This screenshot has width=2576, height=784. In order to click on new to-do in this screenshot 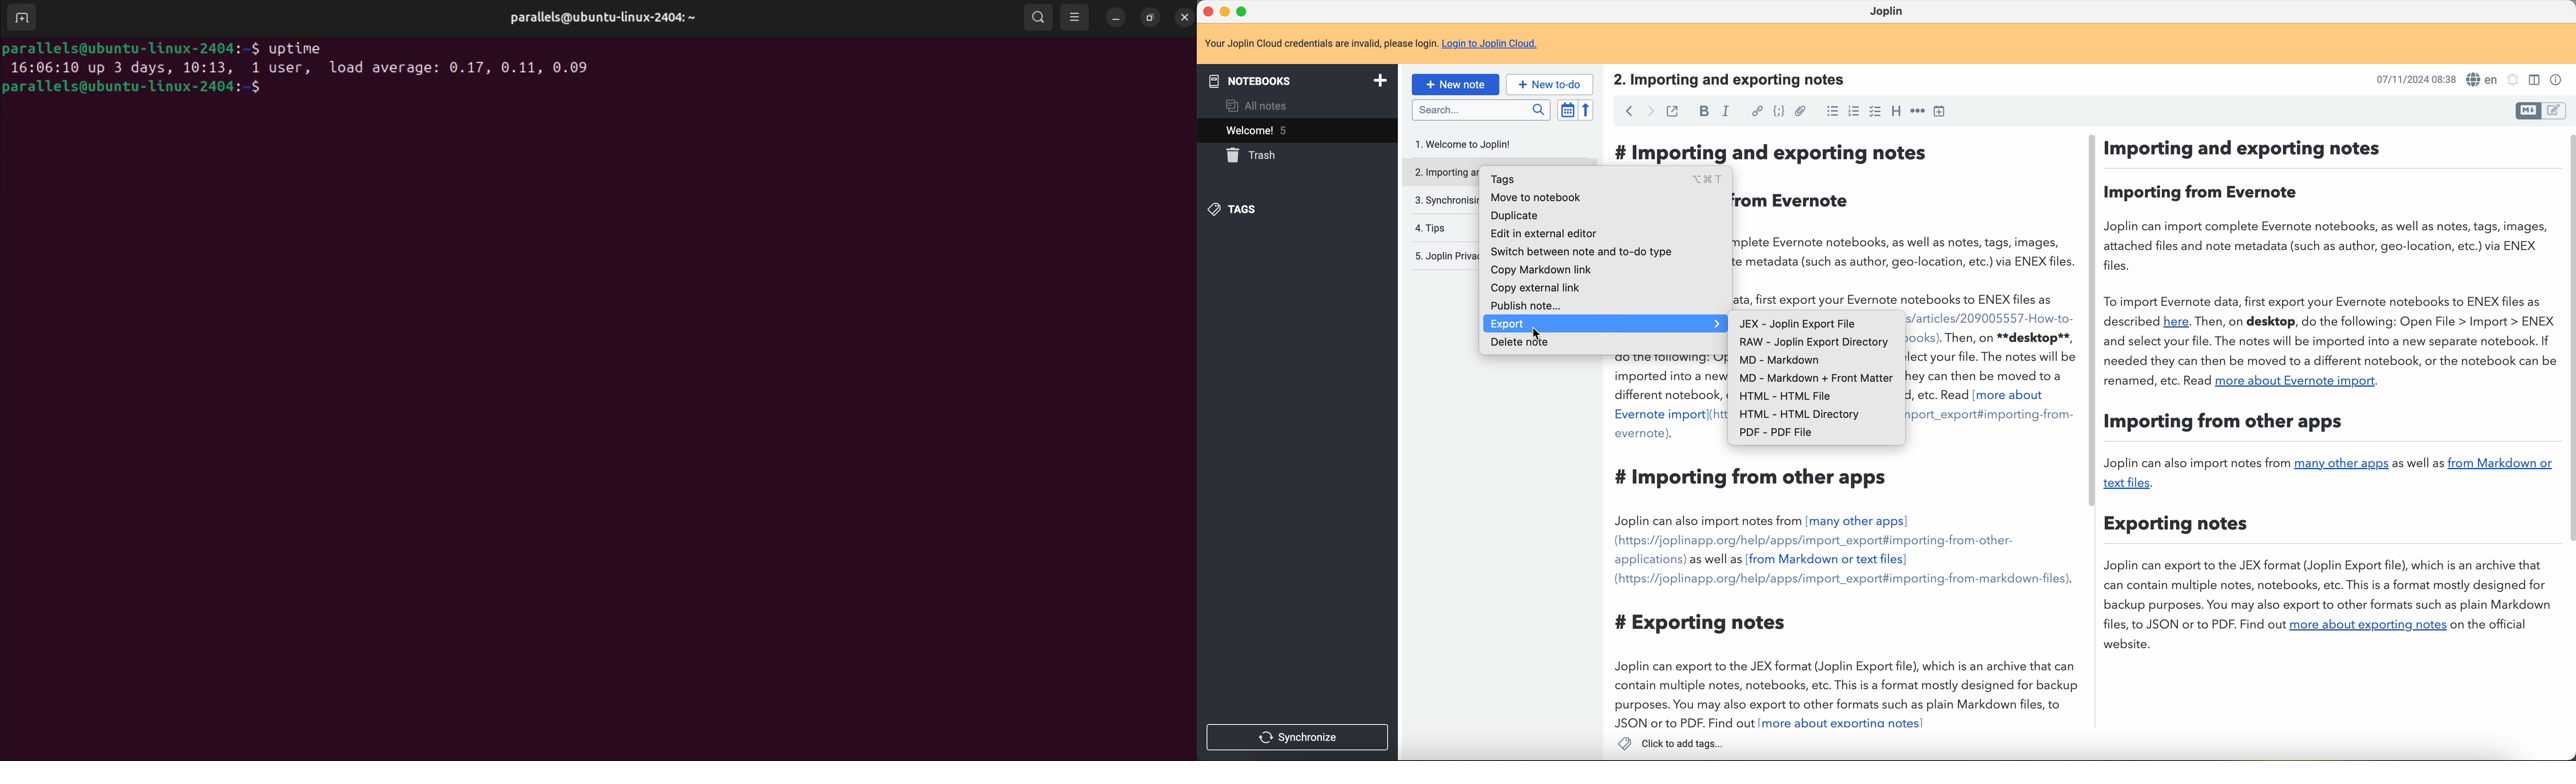, I will do `click(1551, 84)`.